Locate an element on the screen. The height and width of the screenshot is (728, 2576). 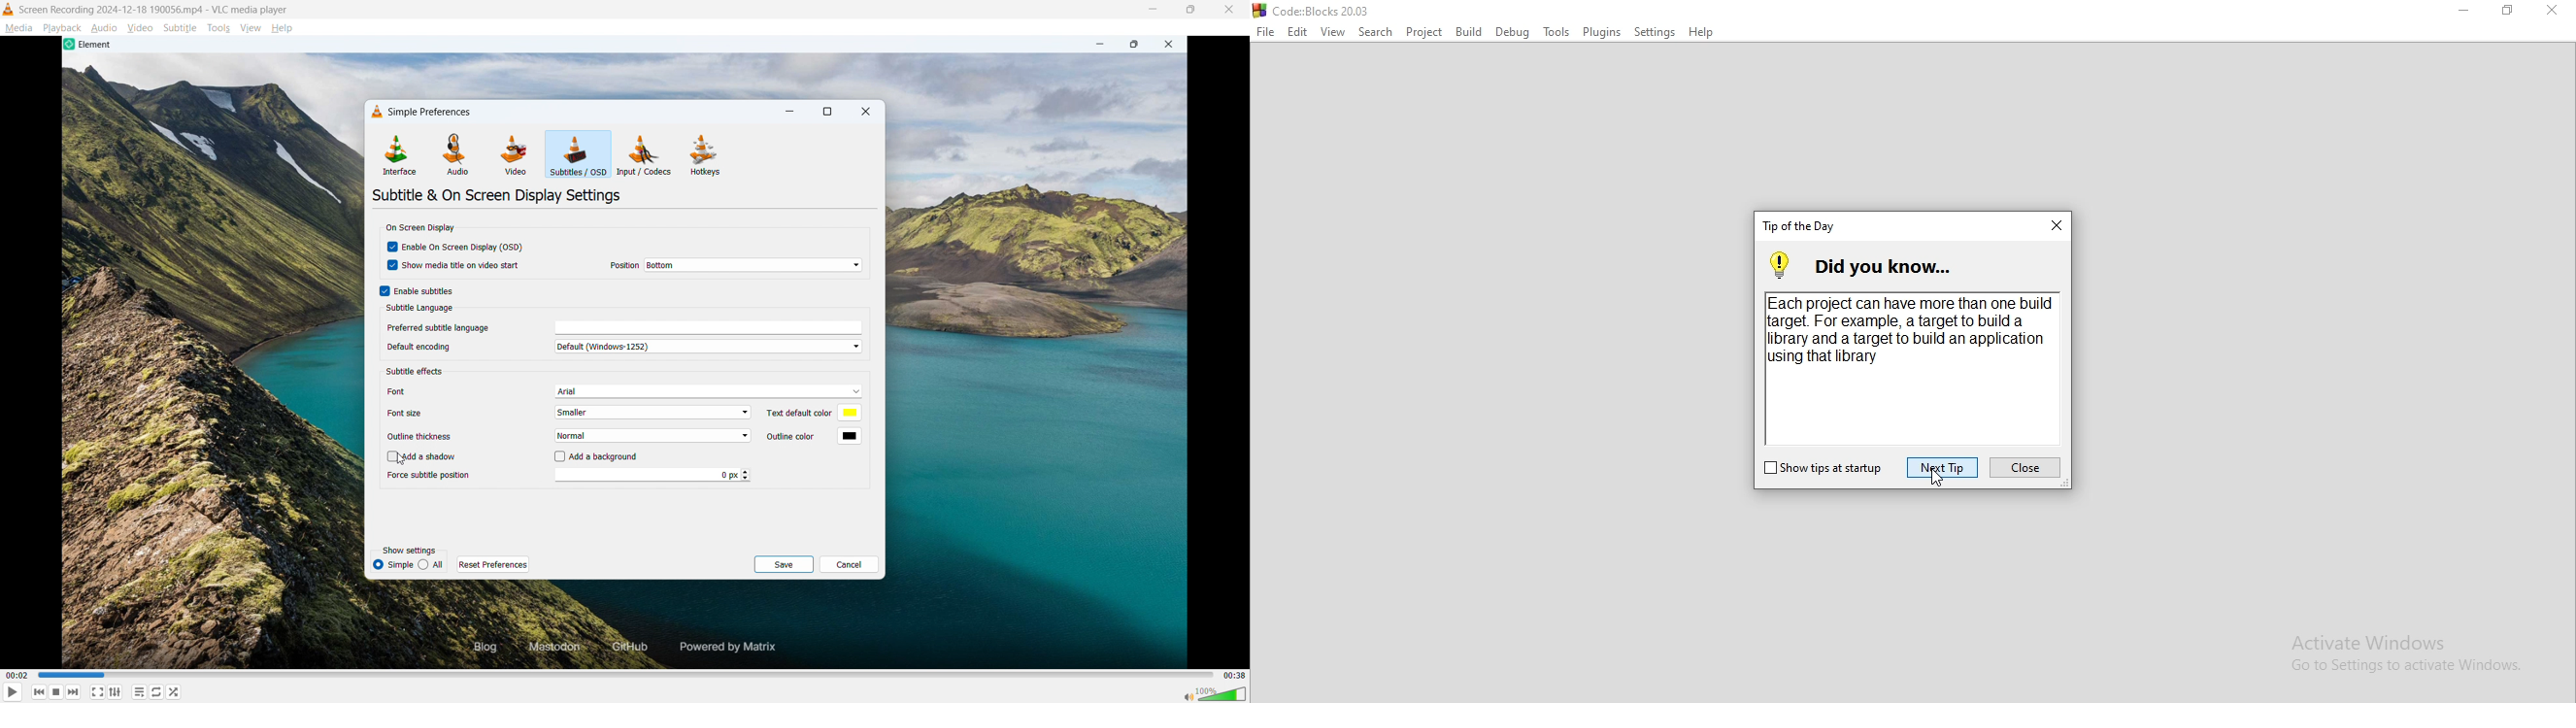
Playback  is located at coordinates (62, 29).